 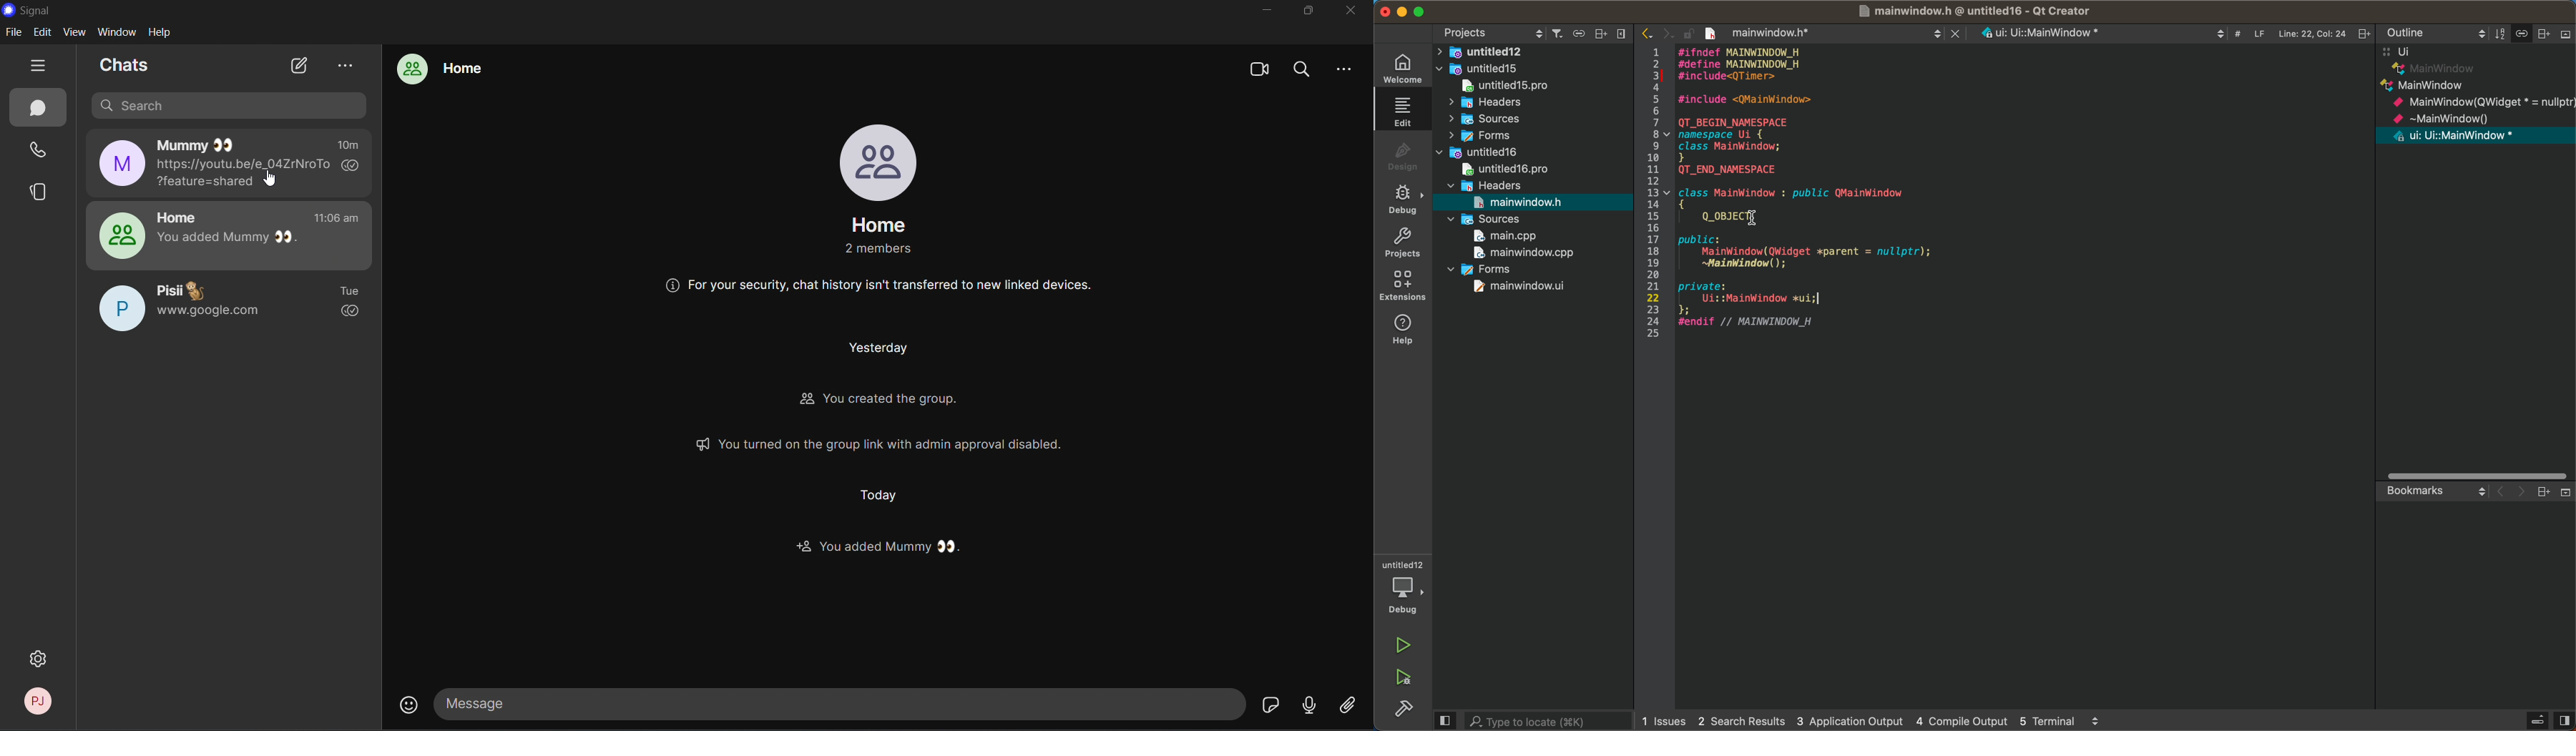 I want to click on new code, so click(x=1813, y=190).